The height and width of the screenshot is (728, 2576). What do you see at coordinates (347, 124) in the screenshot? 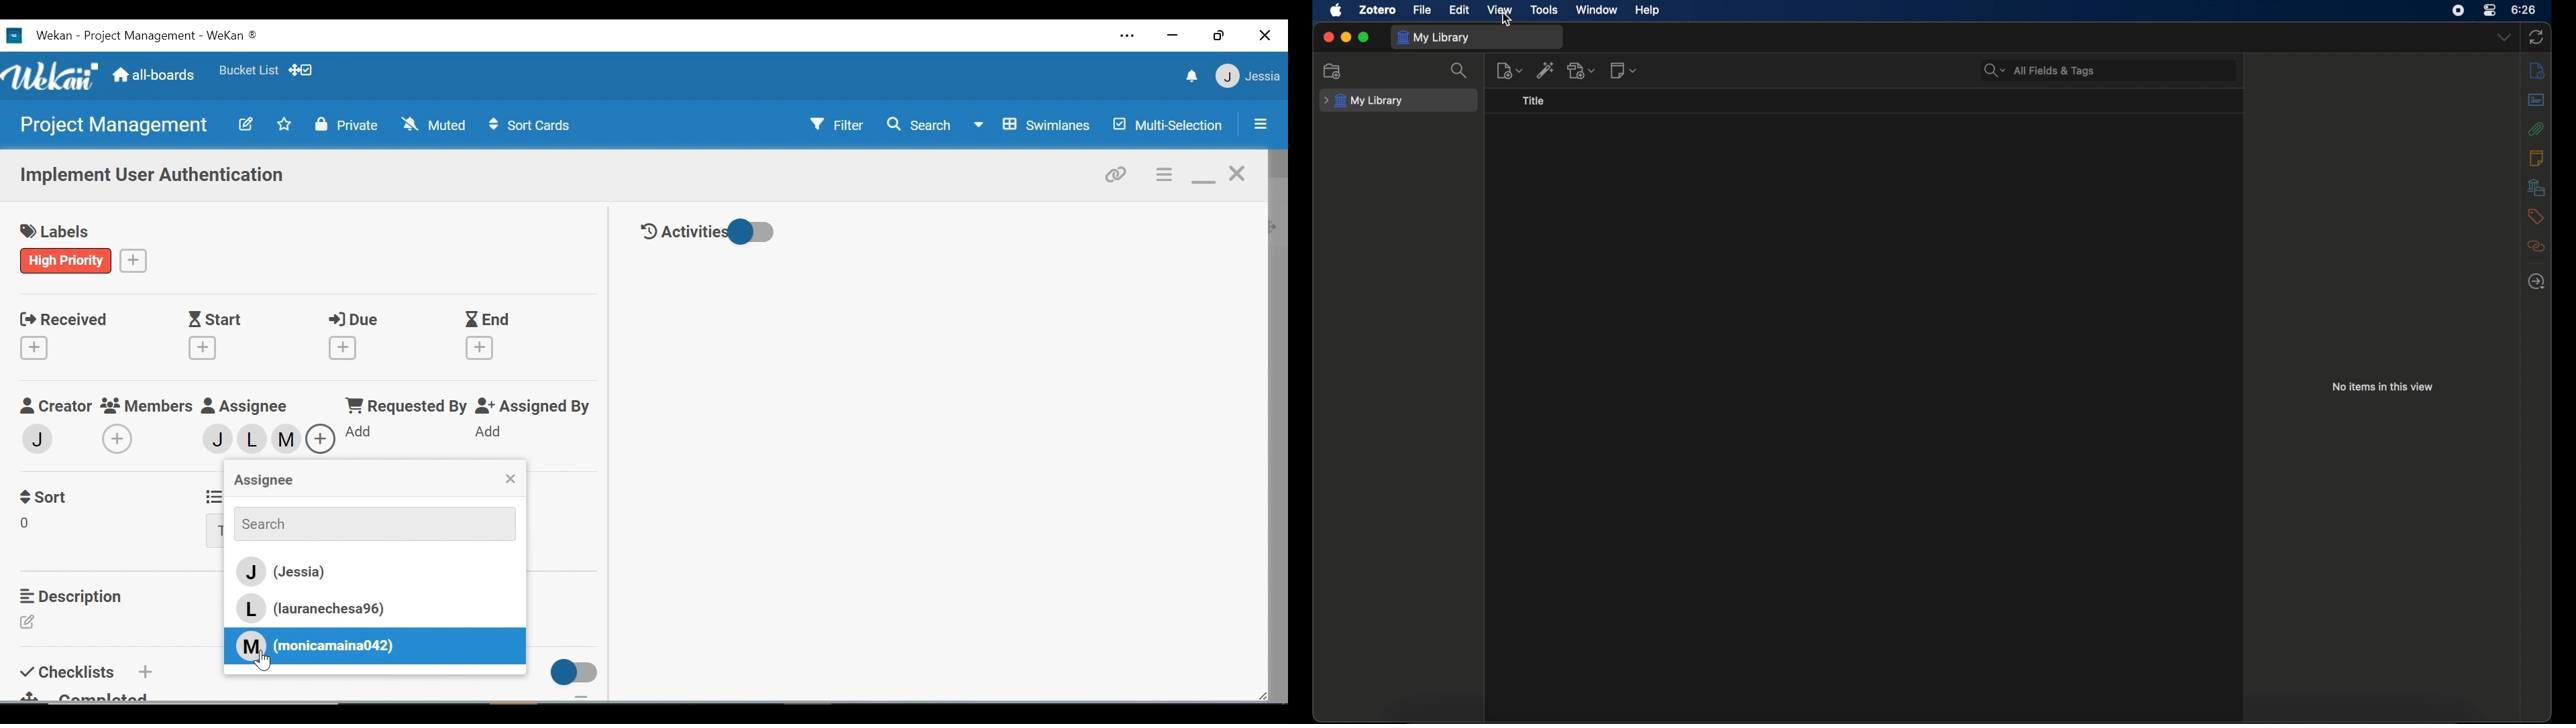
I see `Private` at bounding box center [347, 124].